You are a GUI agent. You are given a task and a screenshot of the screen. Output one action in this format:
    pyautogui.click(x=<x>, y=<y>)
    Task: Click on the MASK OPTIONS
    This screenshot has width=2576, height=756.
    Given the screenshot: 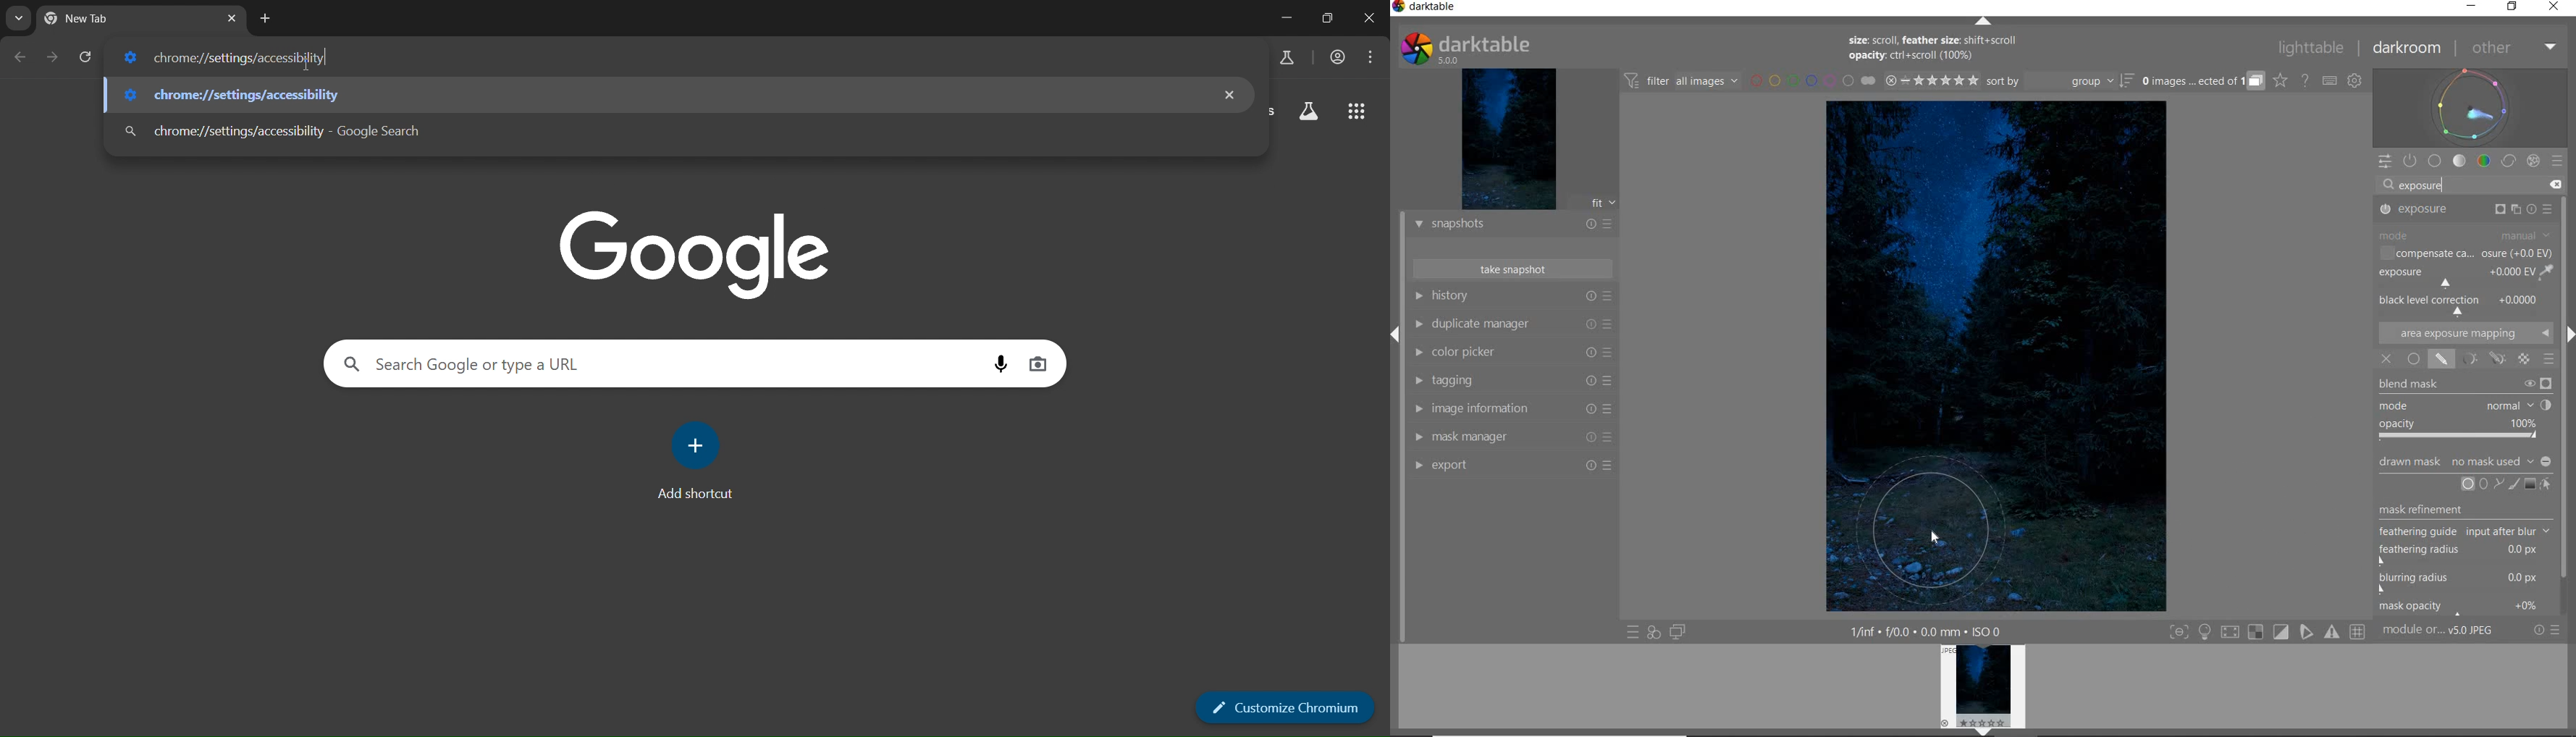 What is the action you would take?
    pyautogui.click(x=2482, y=359)
    